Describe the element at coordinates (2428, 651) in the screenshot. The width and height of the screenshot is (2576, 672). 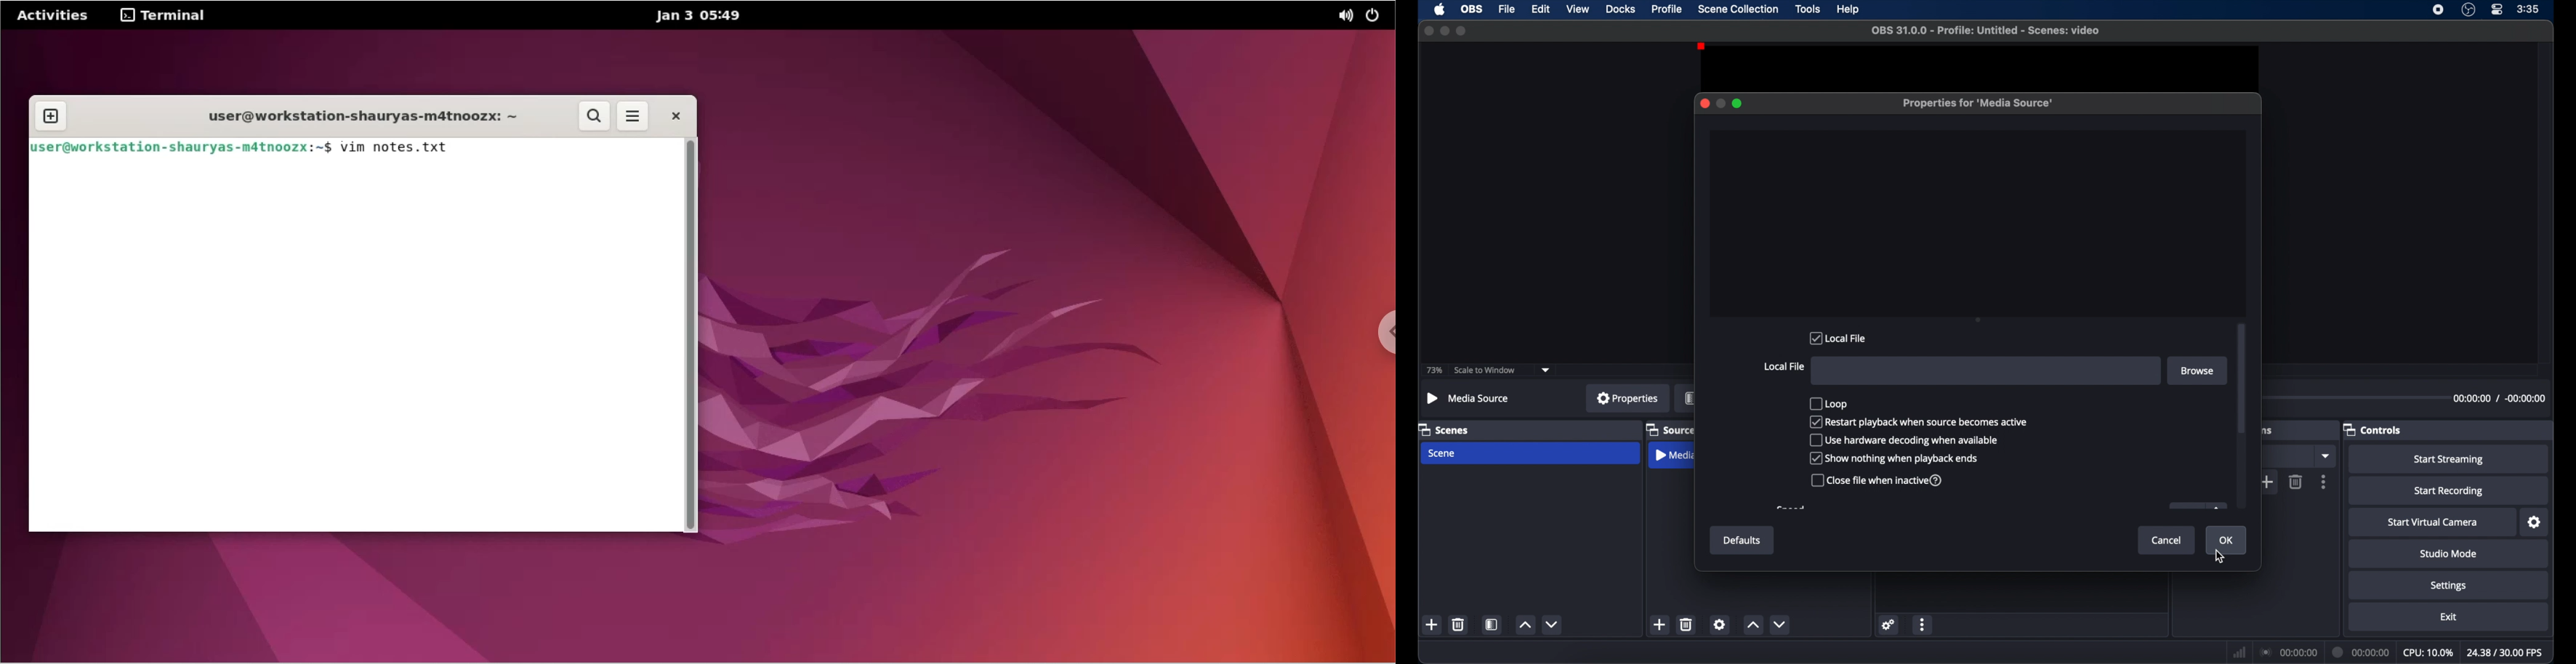
I see `cpu` at that location.